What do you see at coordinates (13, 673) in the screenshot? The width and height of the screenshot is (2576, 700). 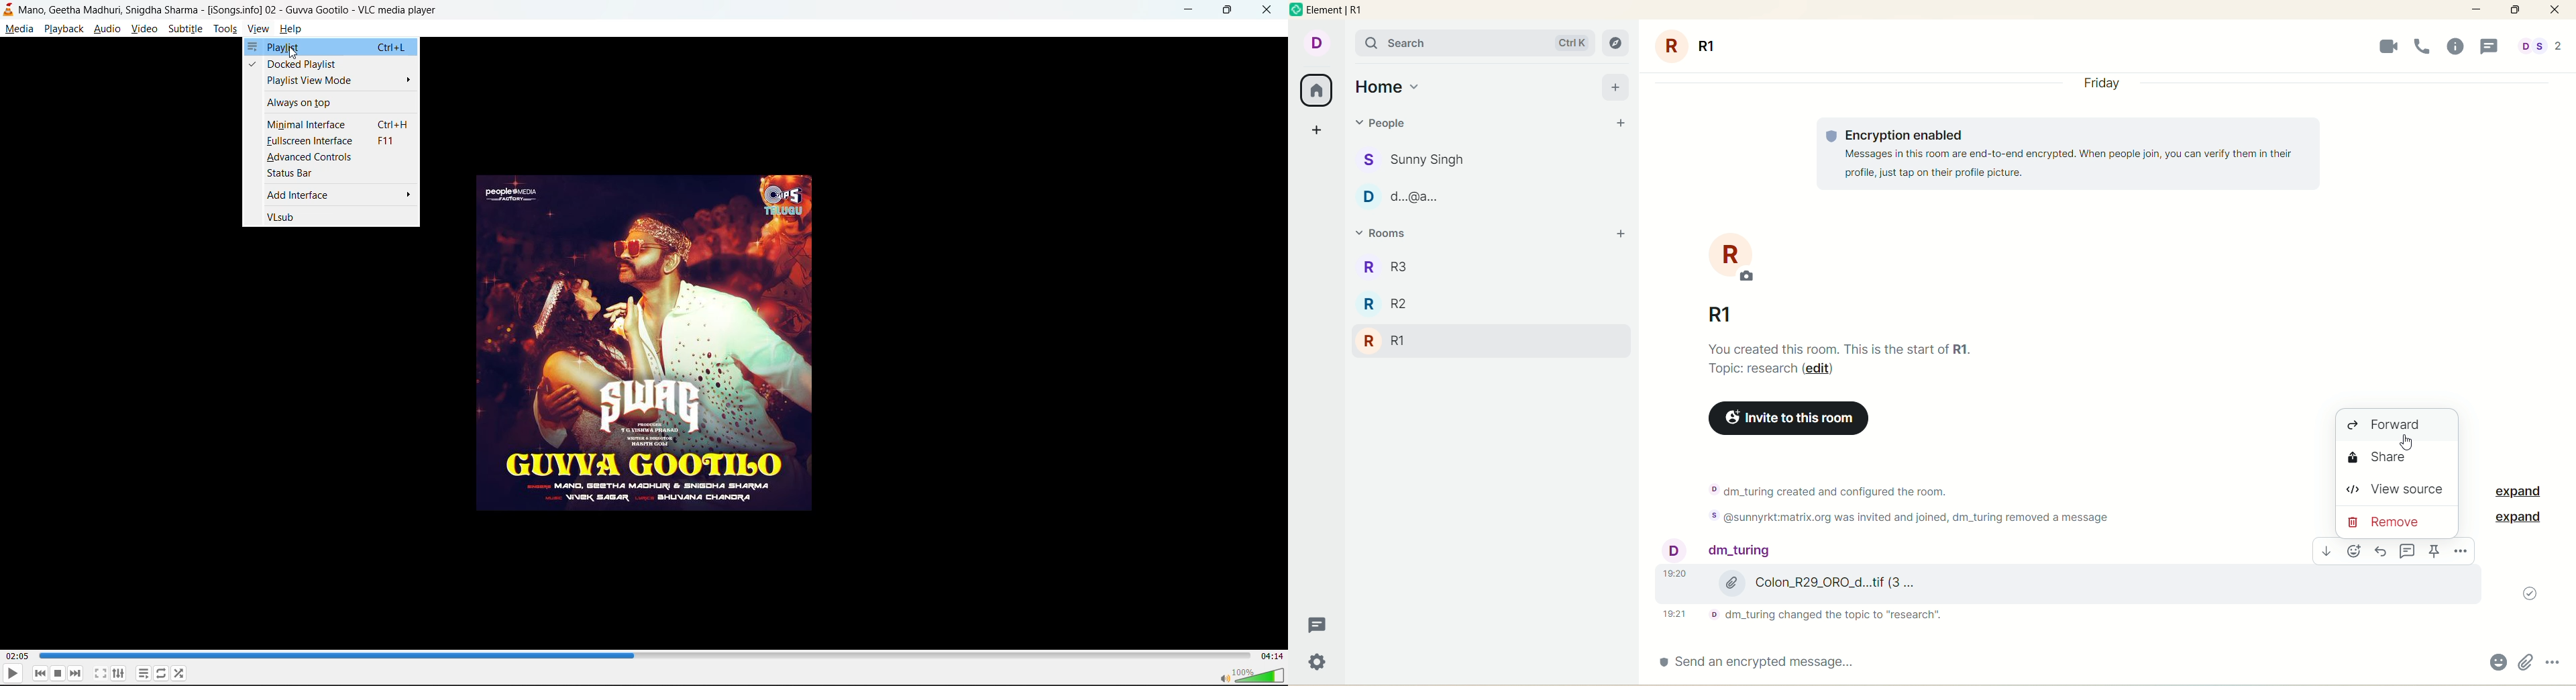 I see `play` at bounding box center [13, 673].